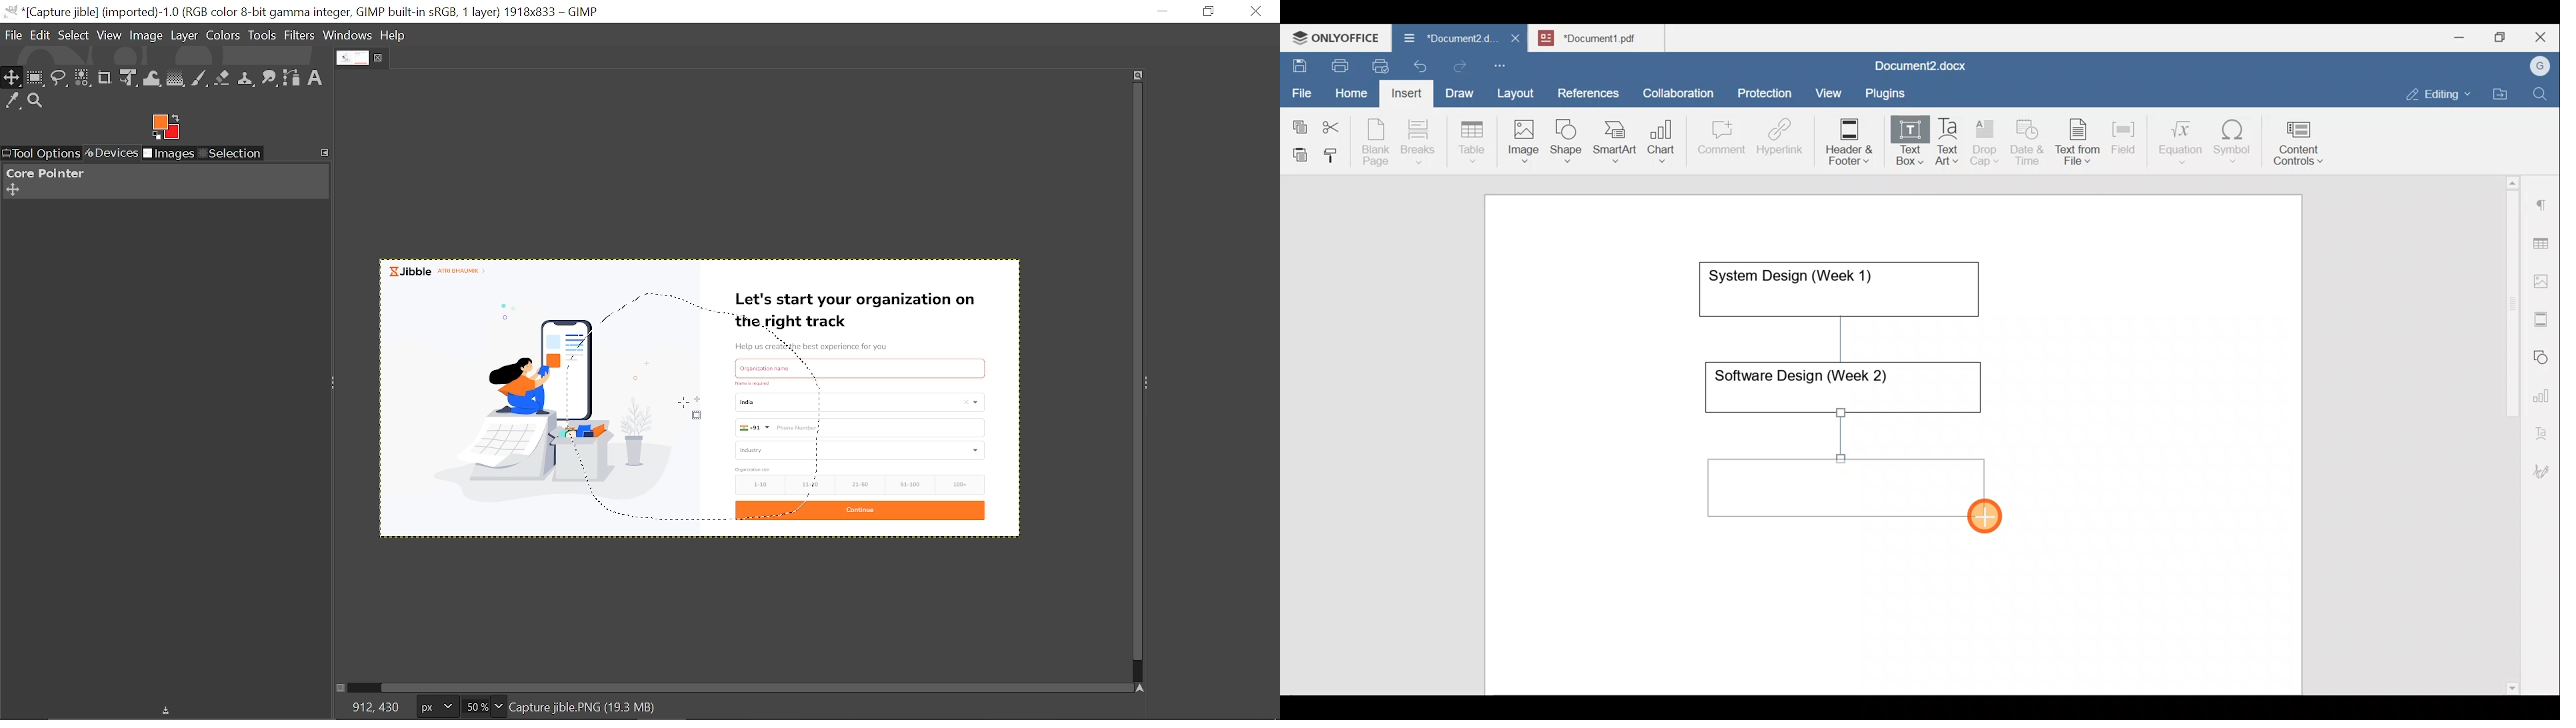  What do you see at coordinates (184, 37) in the screenshot?
I see `Layer` at bounding box center [184, 37].